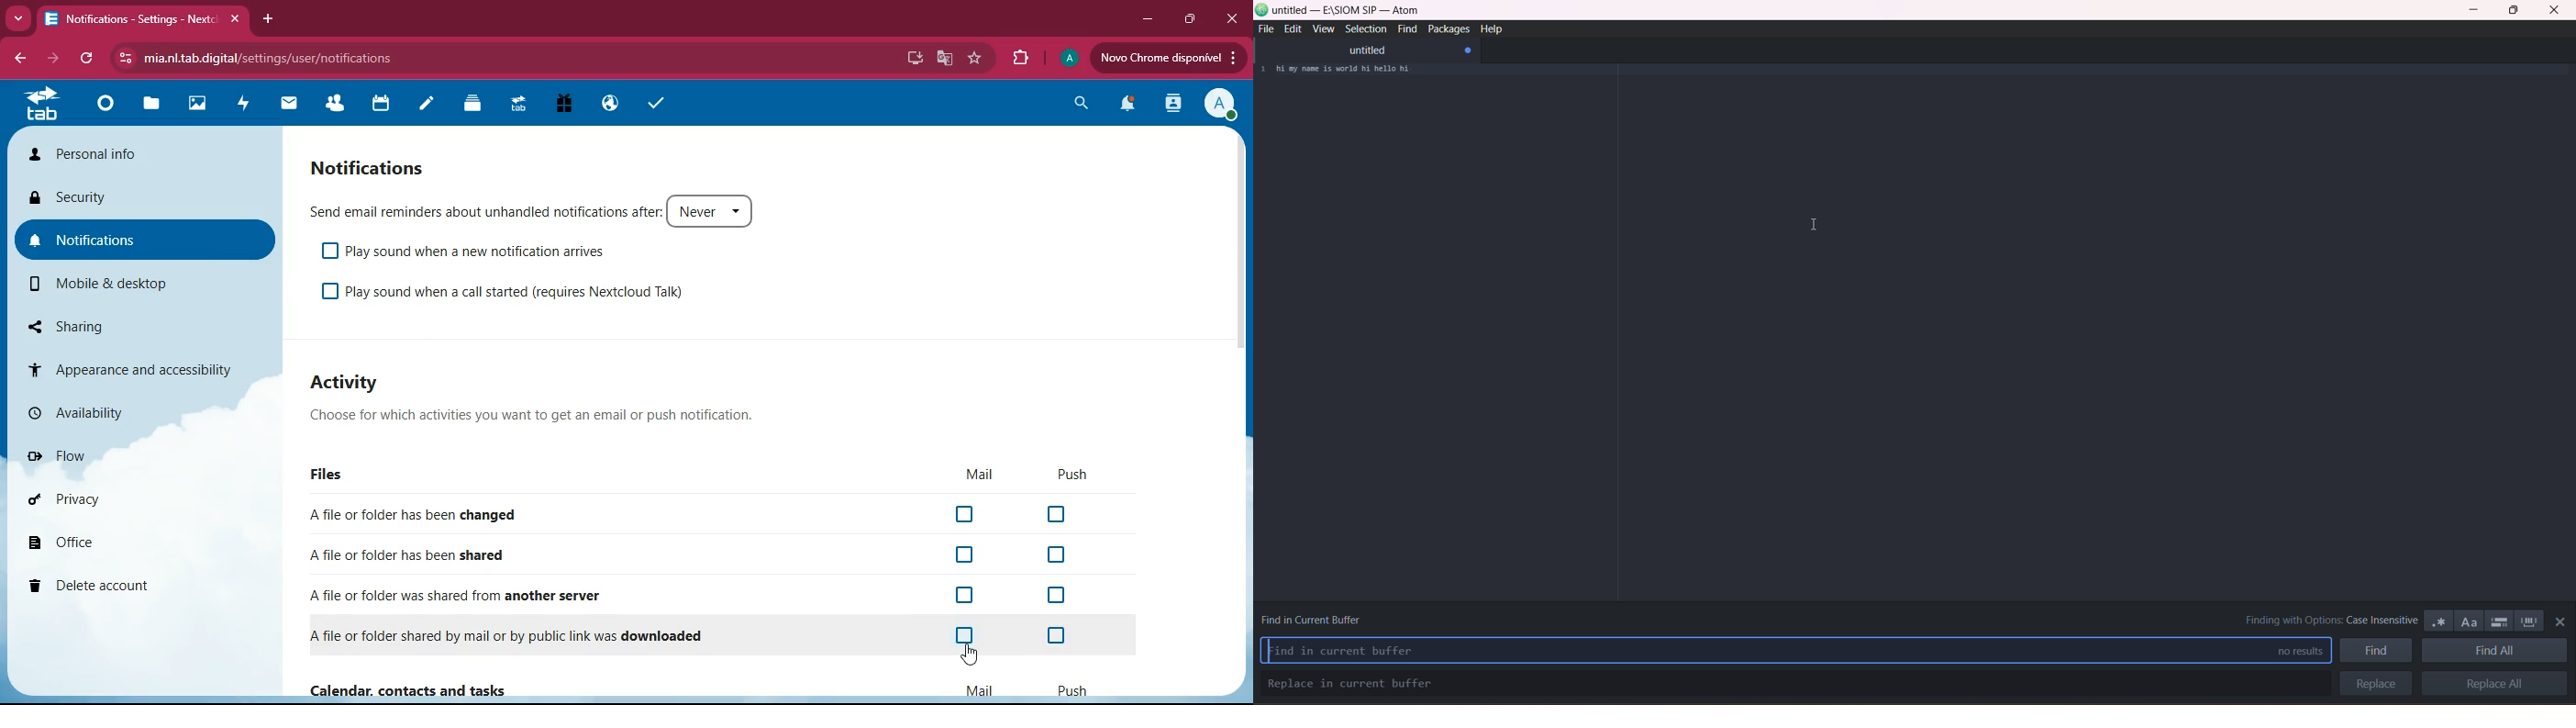 This screenshot has width=2576, height=728. I want to click on notification, so click(1122, 106).